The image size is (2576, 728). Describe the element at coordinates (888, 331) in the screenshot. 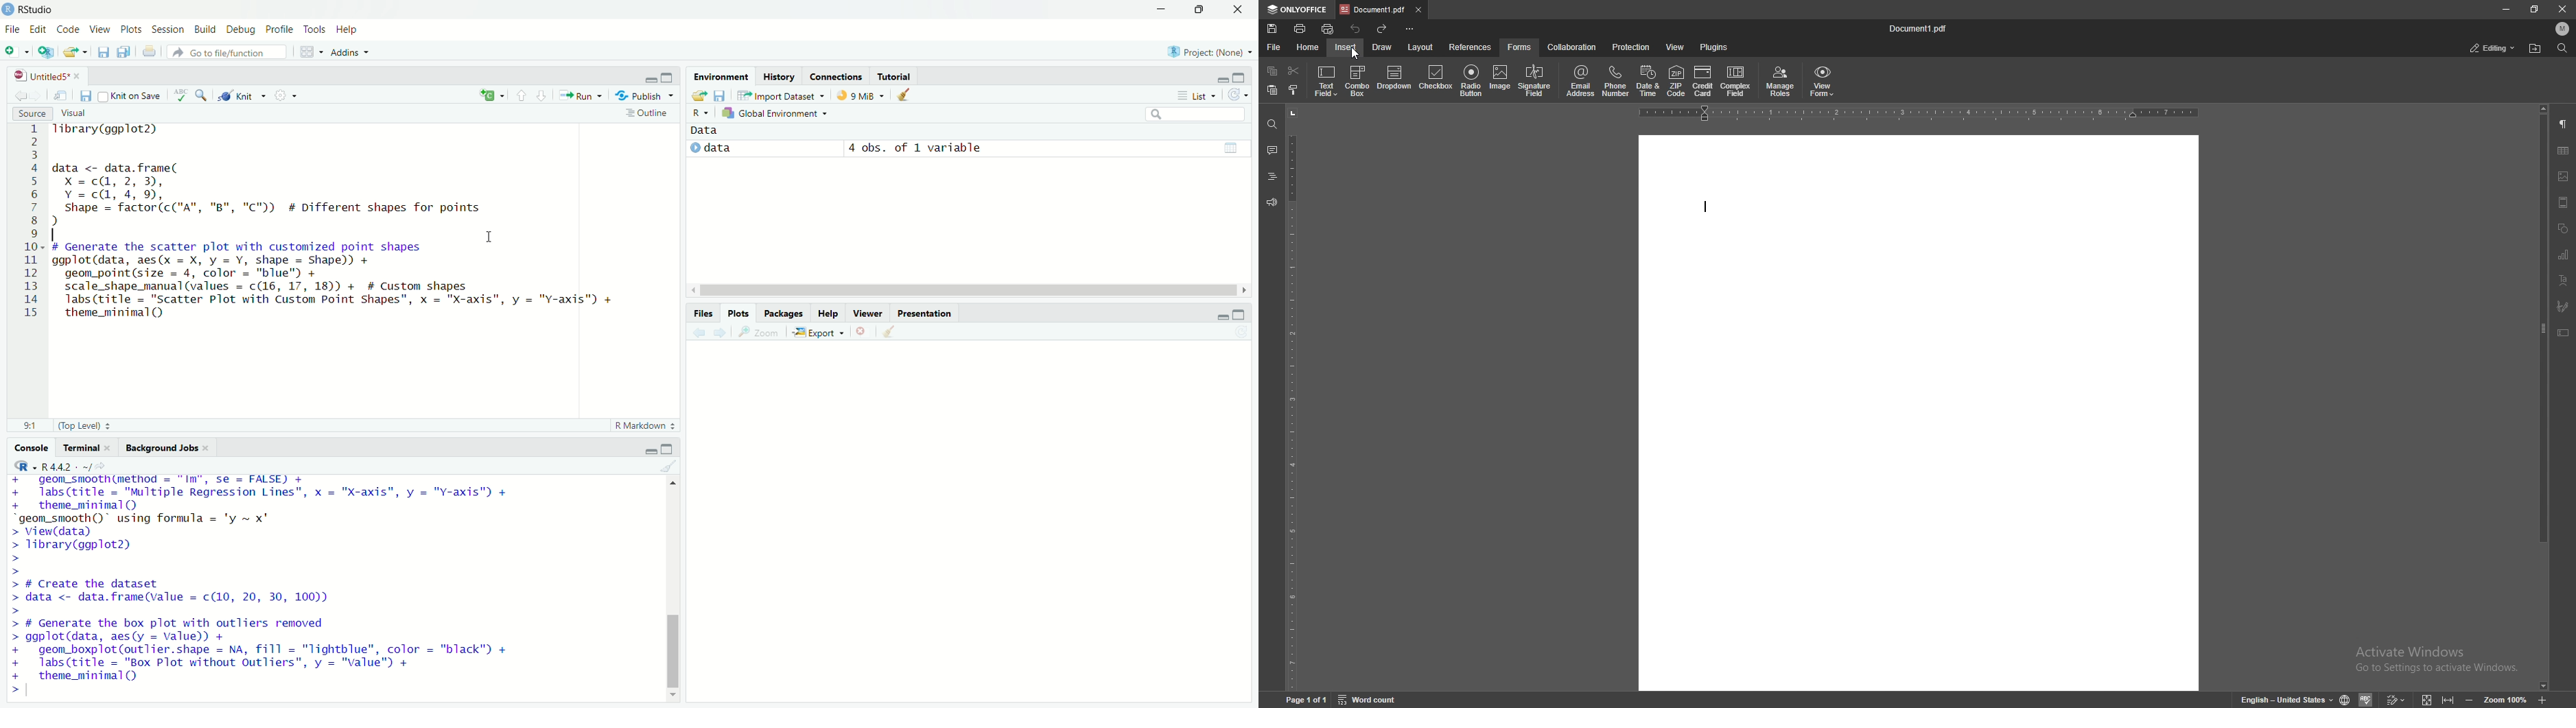

I see `Clear all plots` at that location.